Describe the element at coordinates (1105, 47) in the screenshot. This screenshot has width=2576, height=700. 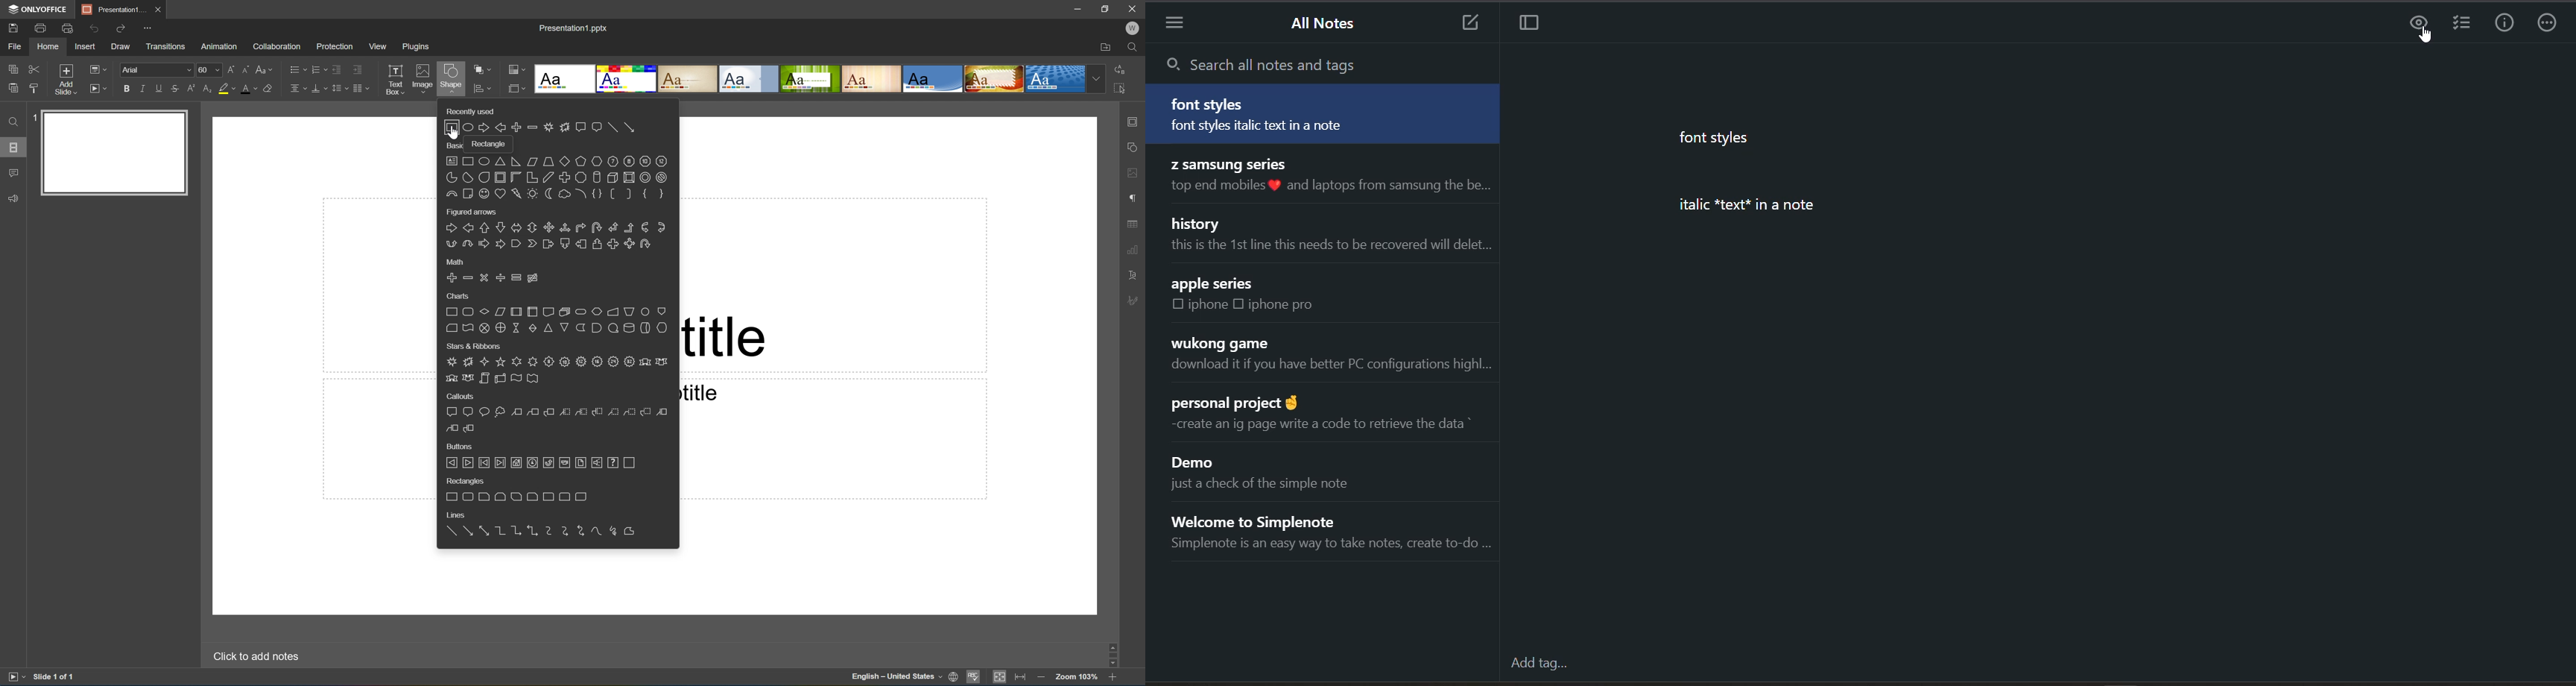
I see `Open file location` at that location.